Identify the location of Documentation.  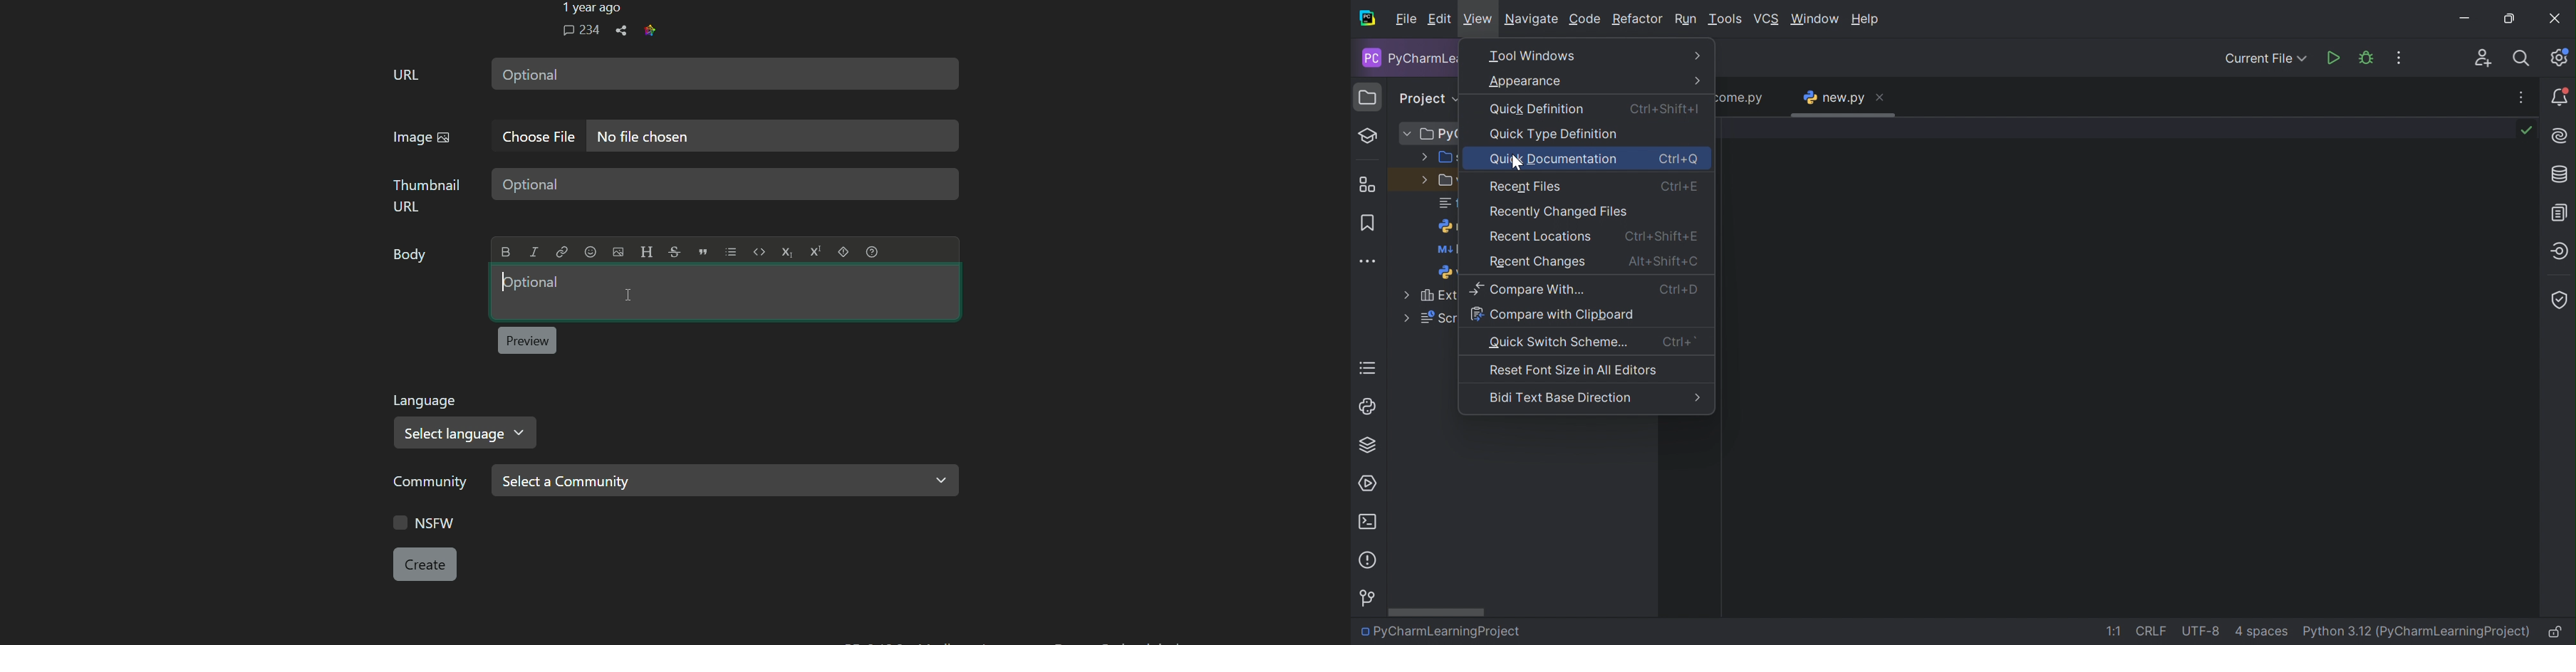
(2562, 212).